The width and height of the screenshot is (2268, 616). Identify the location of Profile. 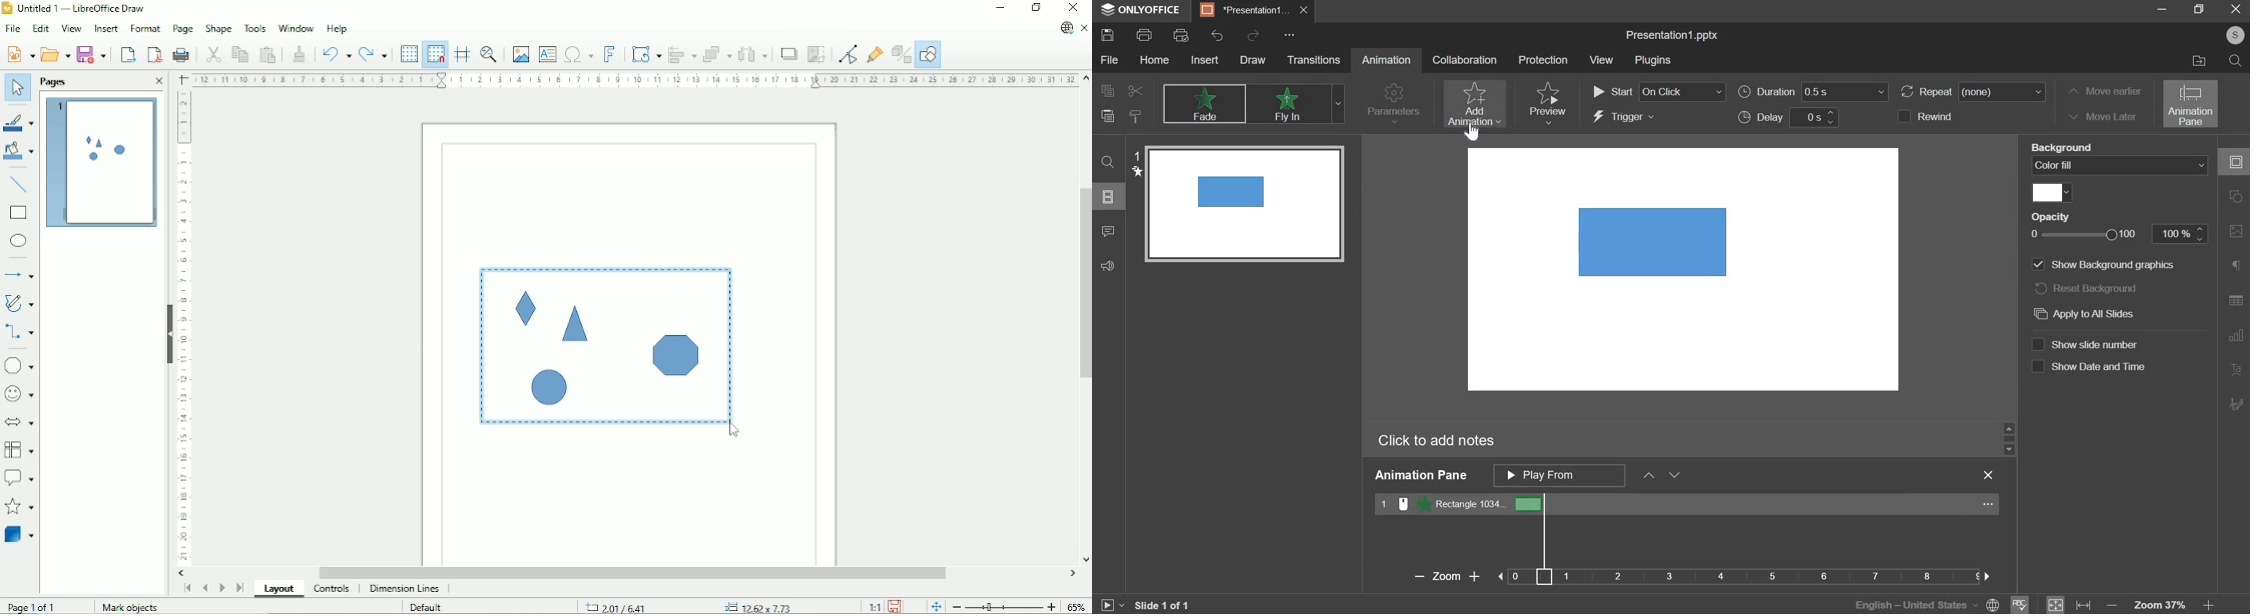
(2236, 35).